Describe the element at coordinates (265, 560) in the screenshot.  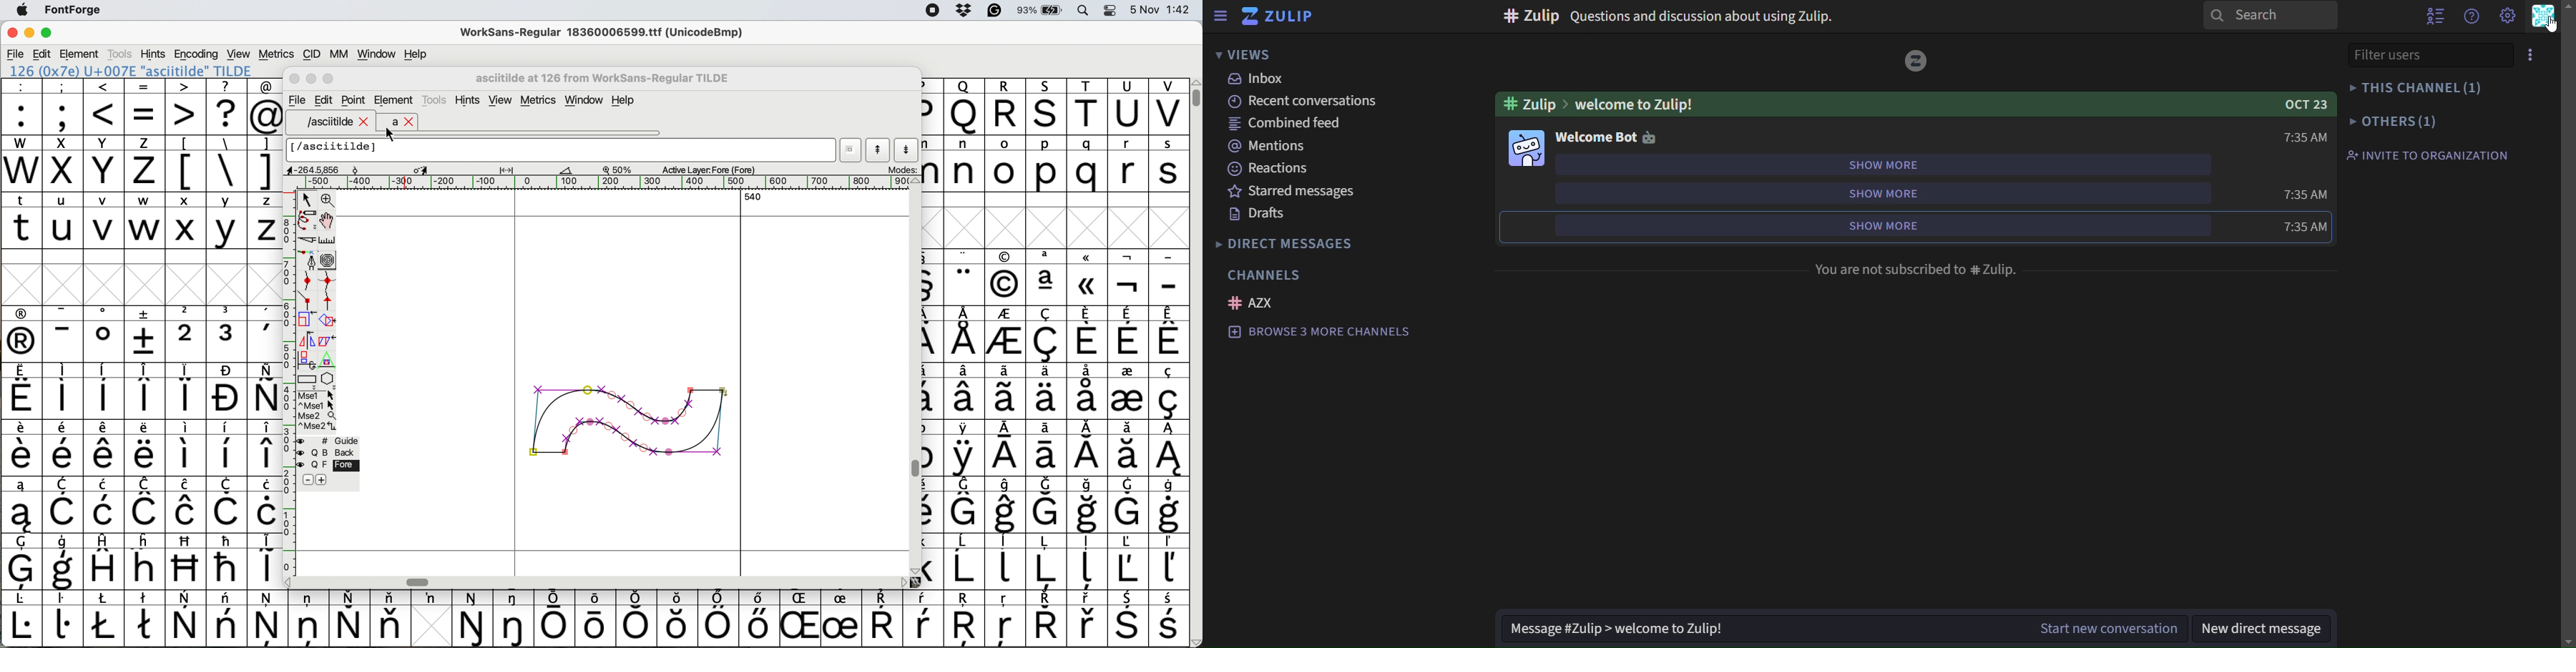
I see `symbol` at that location.